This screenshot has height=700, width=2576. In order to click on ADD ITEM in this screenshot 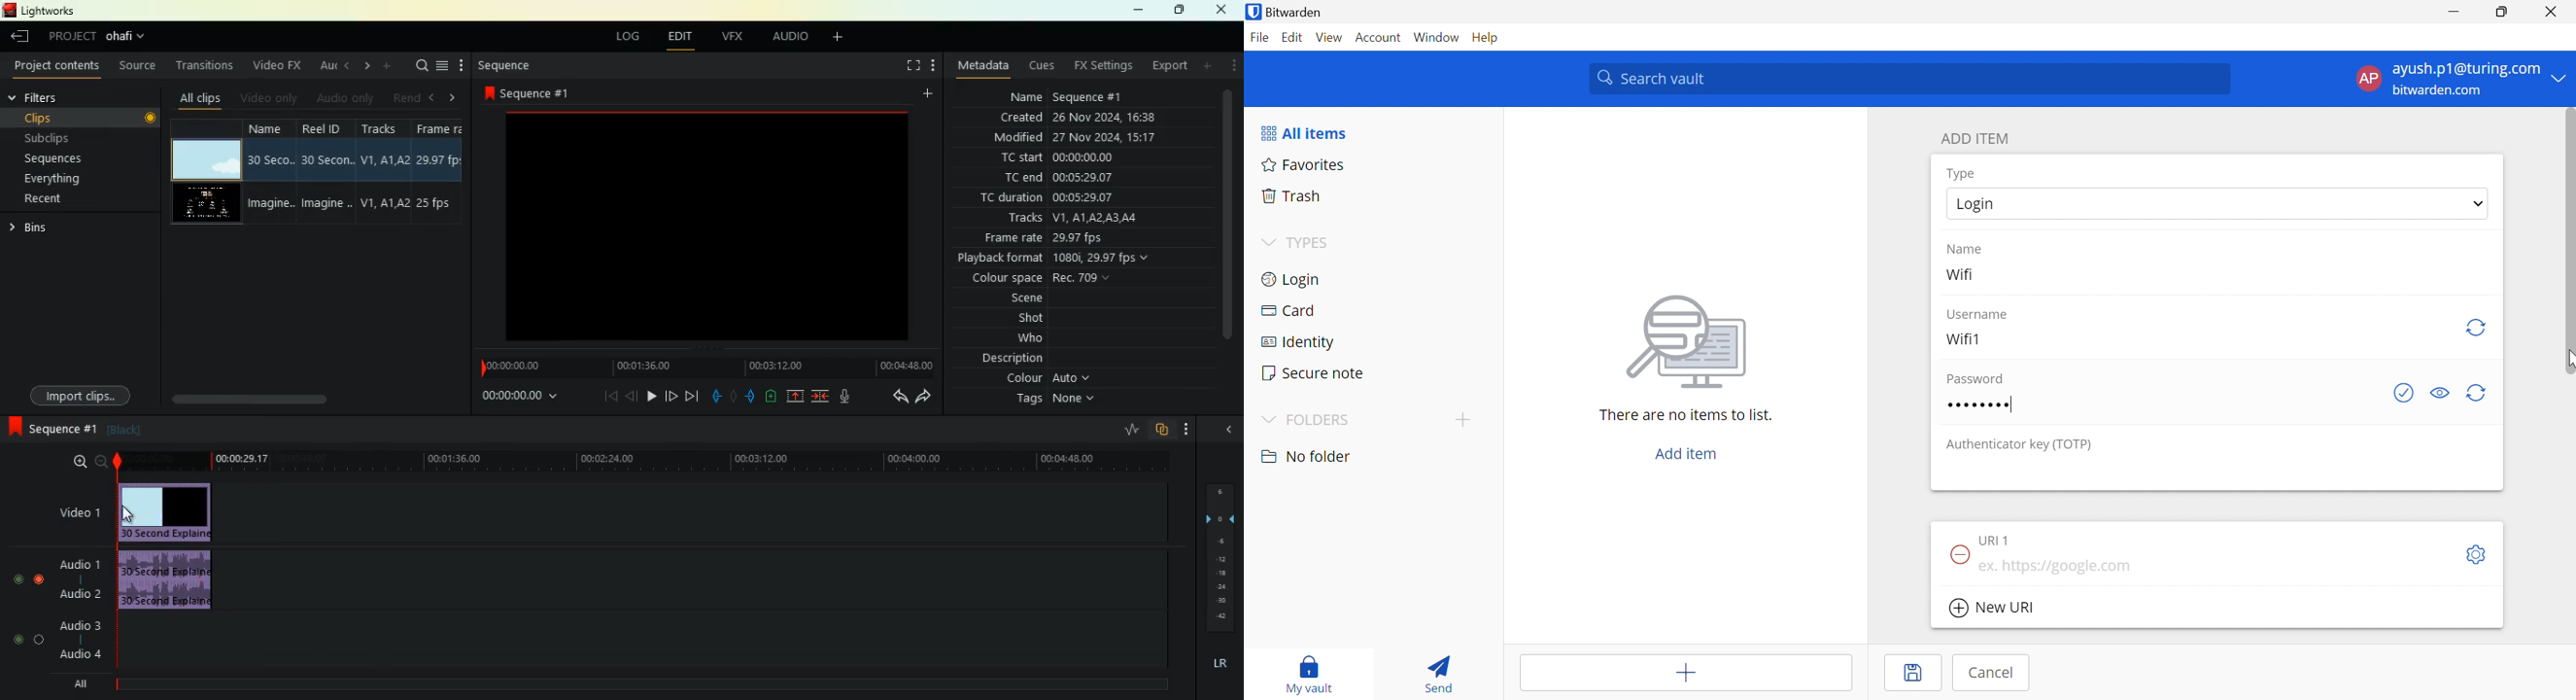, I will do `click(1977, 138)`.